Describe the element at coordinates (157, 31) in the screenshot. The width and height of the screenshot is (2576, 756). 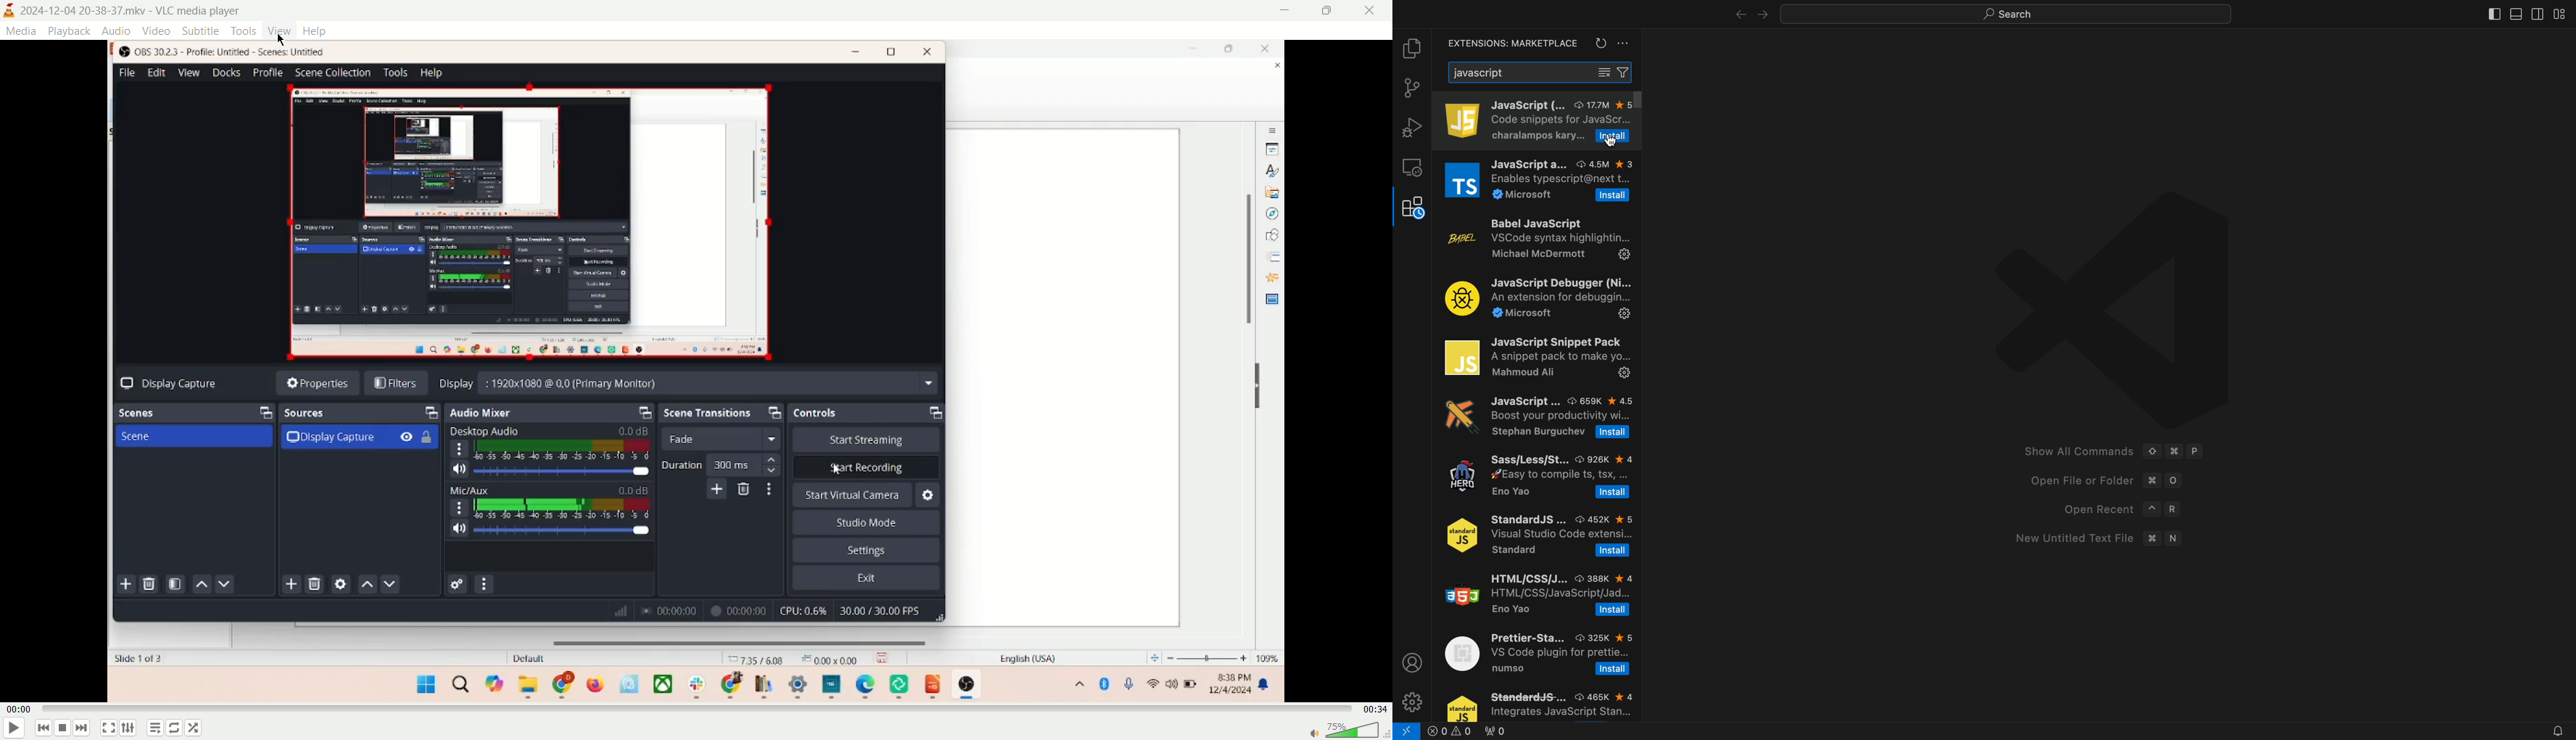
I see `video` at that location.